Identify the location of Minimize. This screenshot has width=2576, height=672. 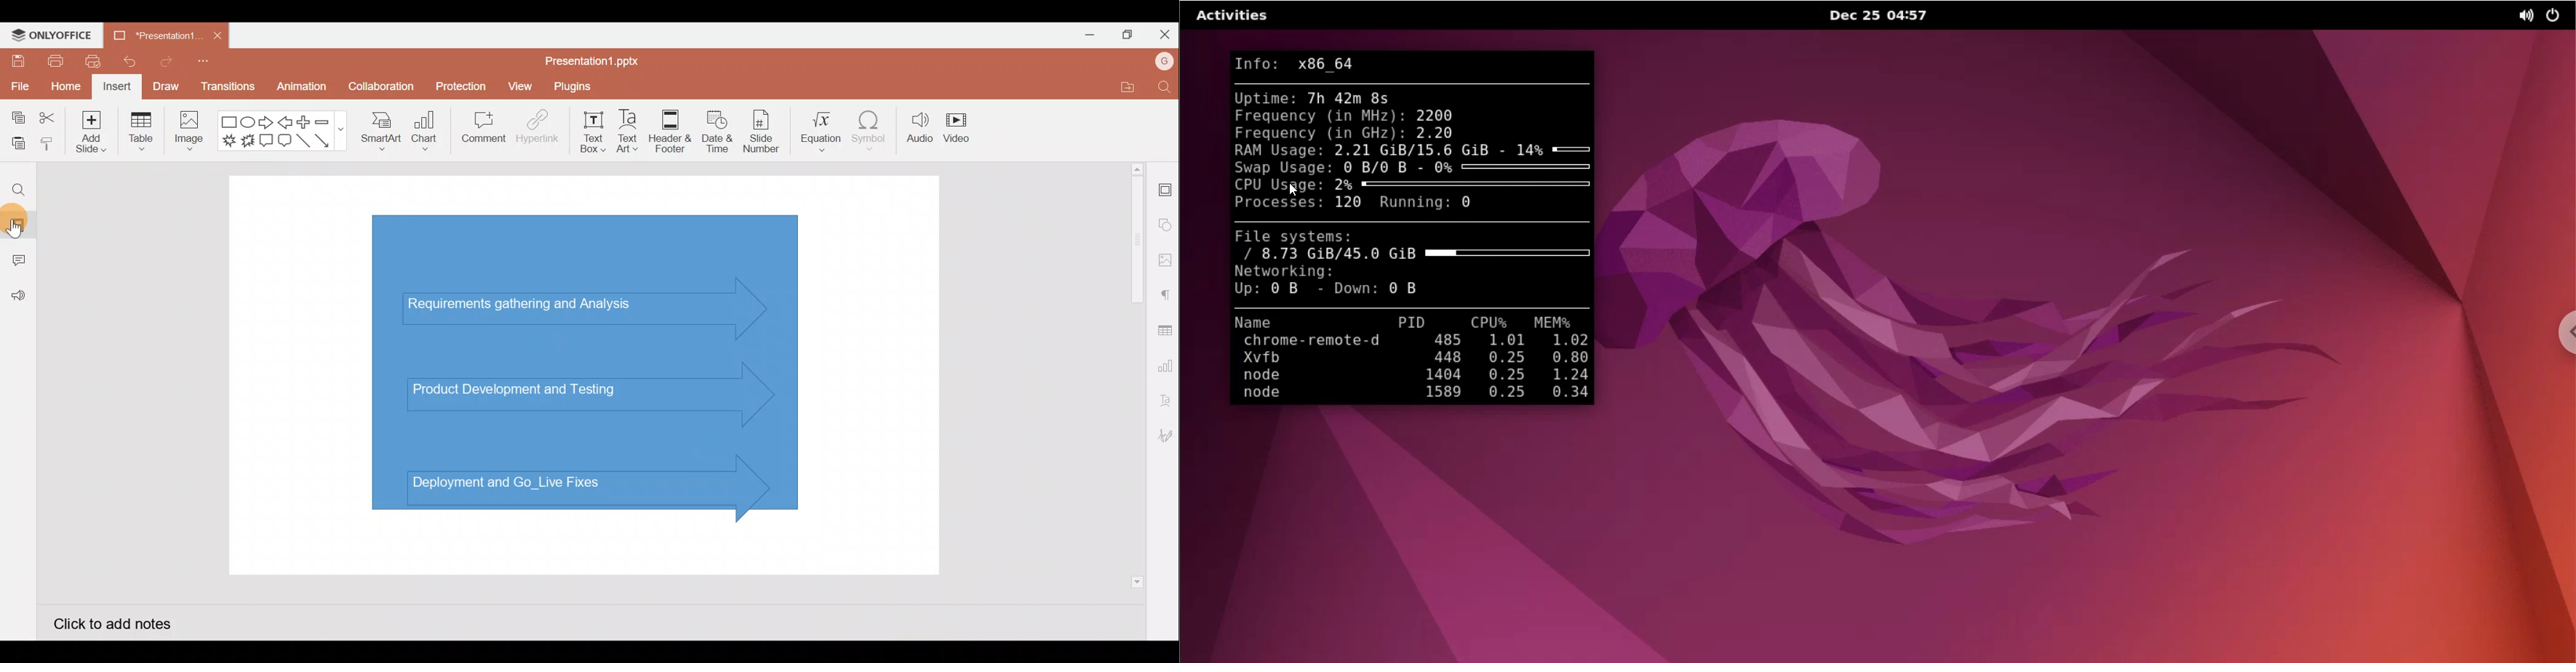
(1086, 37).